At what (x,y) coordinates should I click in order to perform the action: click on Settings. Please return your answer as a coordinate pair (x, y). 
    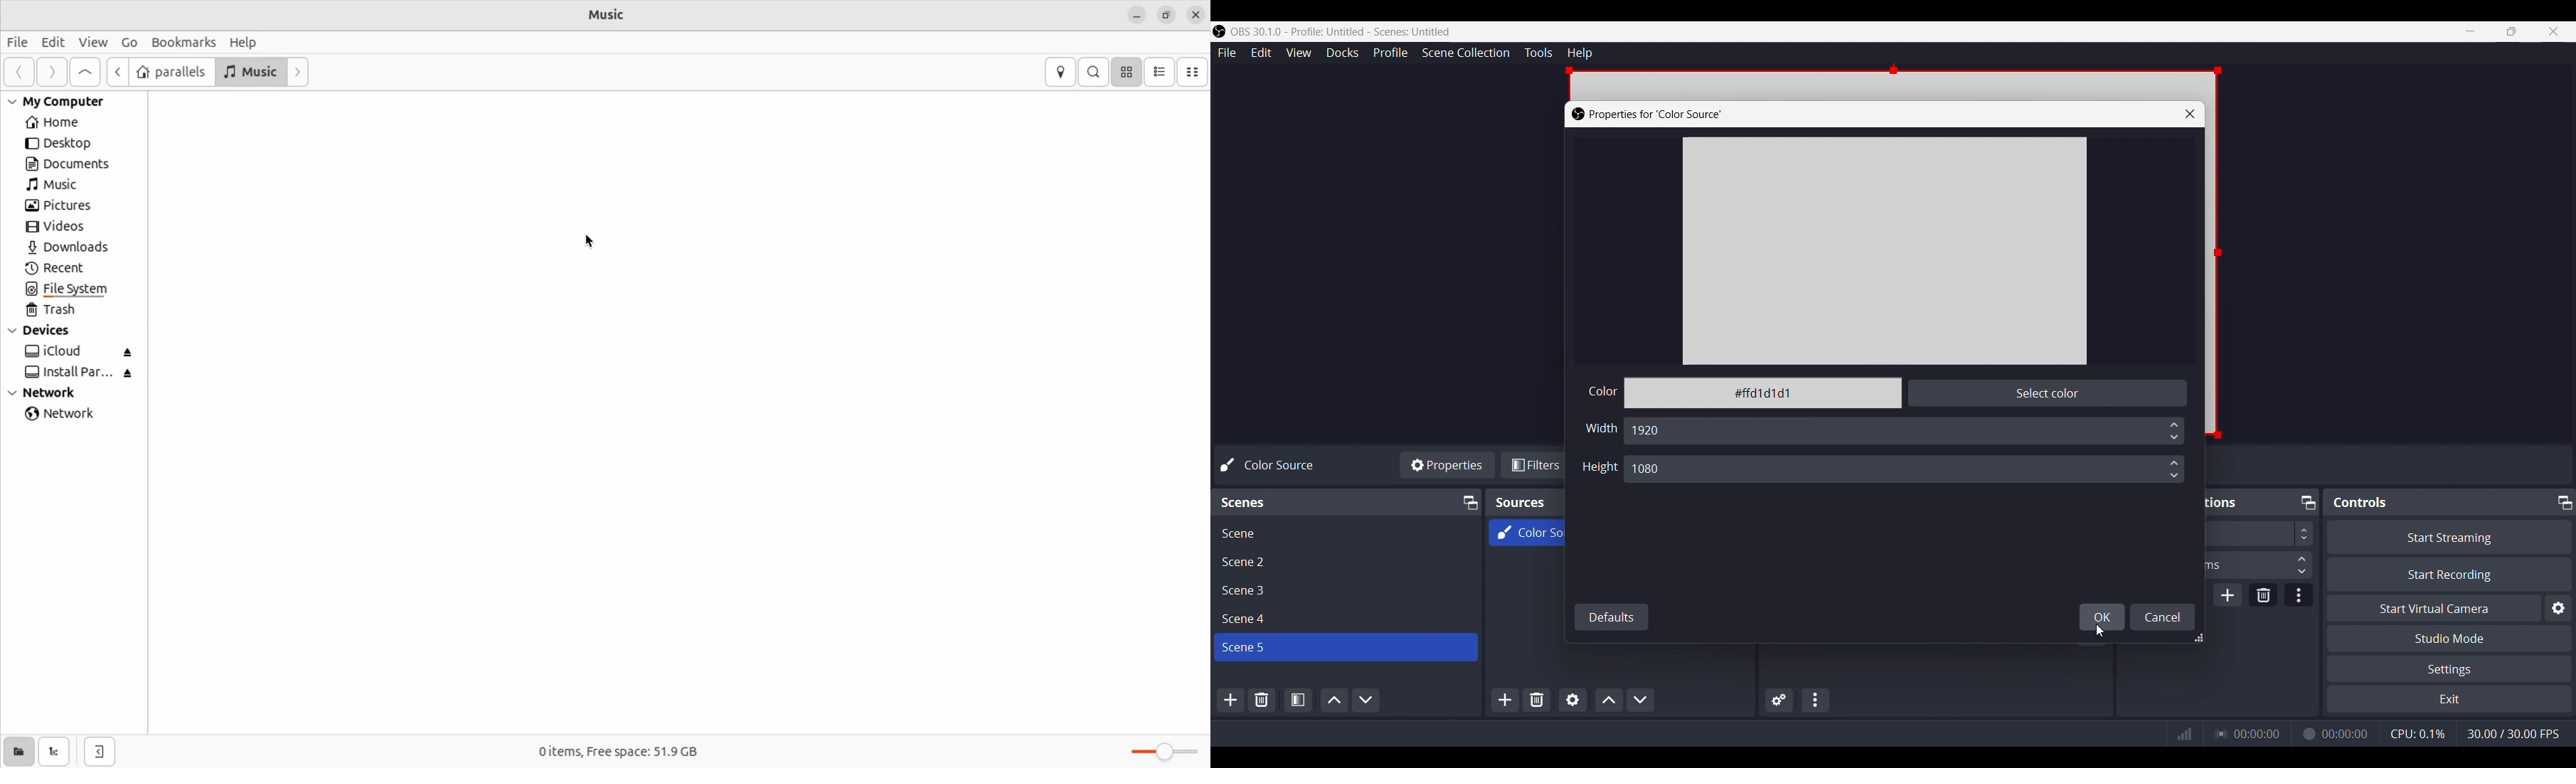
    Looking at the image, I should click on (2558, 607).